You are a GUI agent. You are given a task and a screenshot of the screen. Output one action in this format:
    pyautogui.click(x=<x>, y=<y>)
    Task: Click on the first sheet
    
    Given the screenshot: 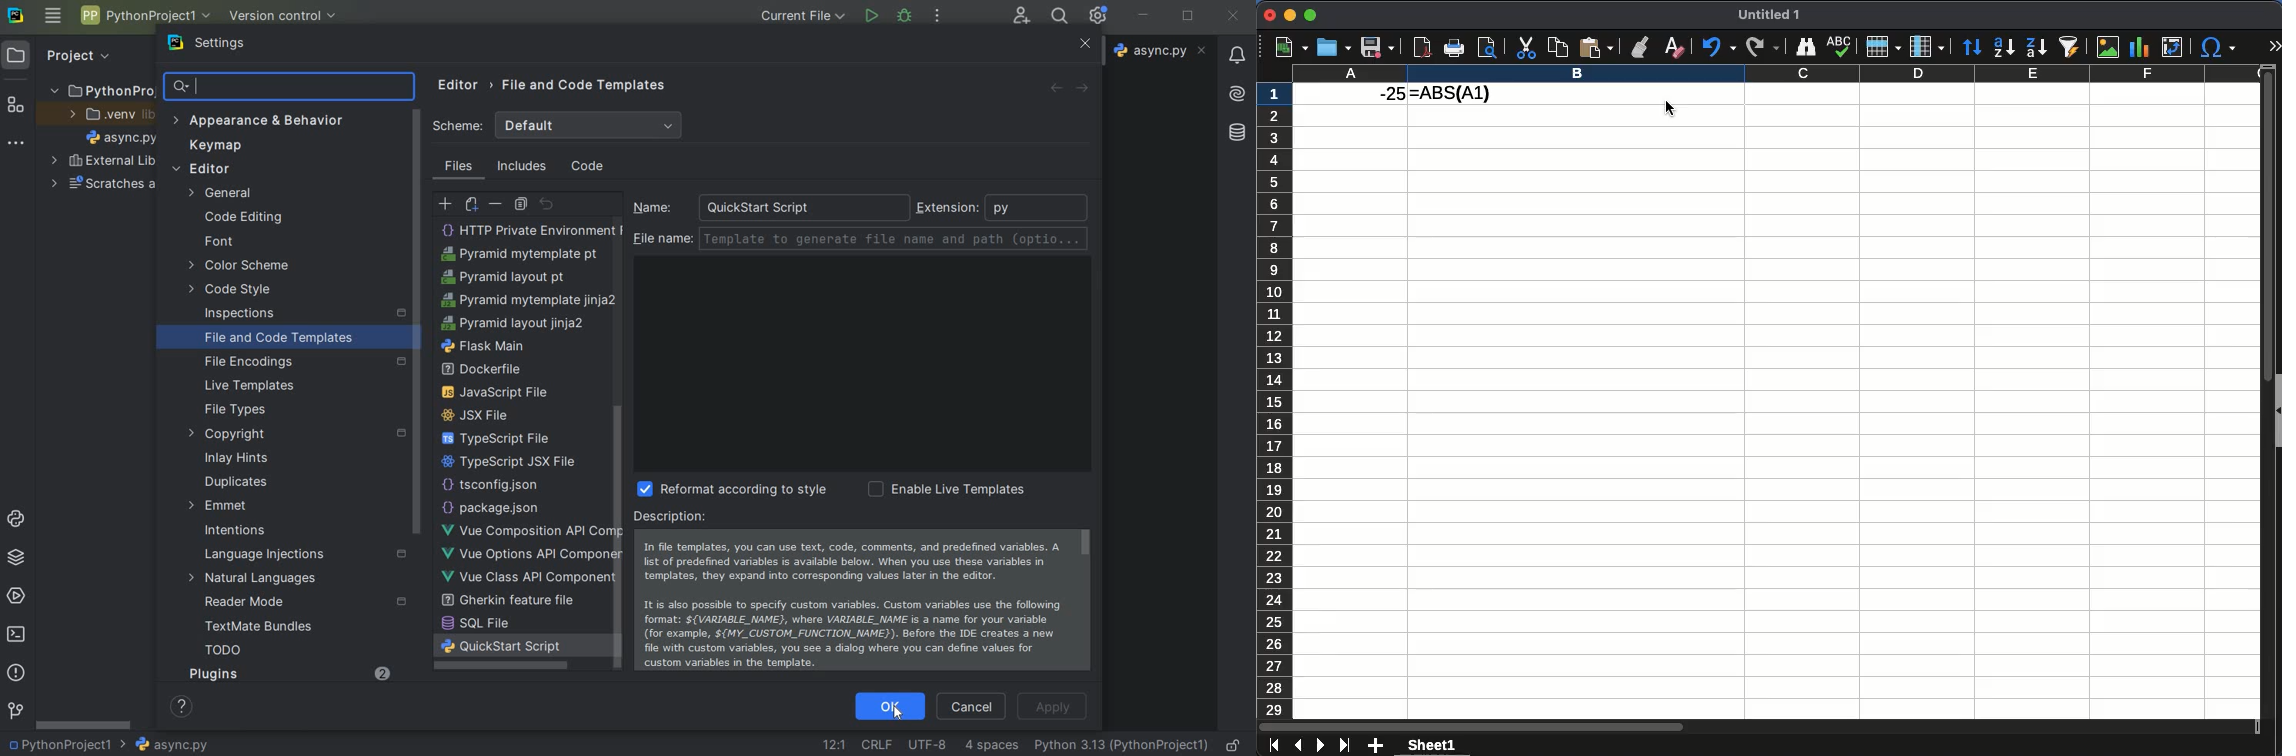 What is the action you would take?
    pyautogui.click(x=1275, y=746)
    